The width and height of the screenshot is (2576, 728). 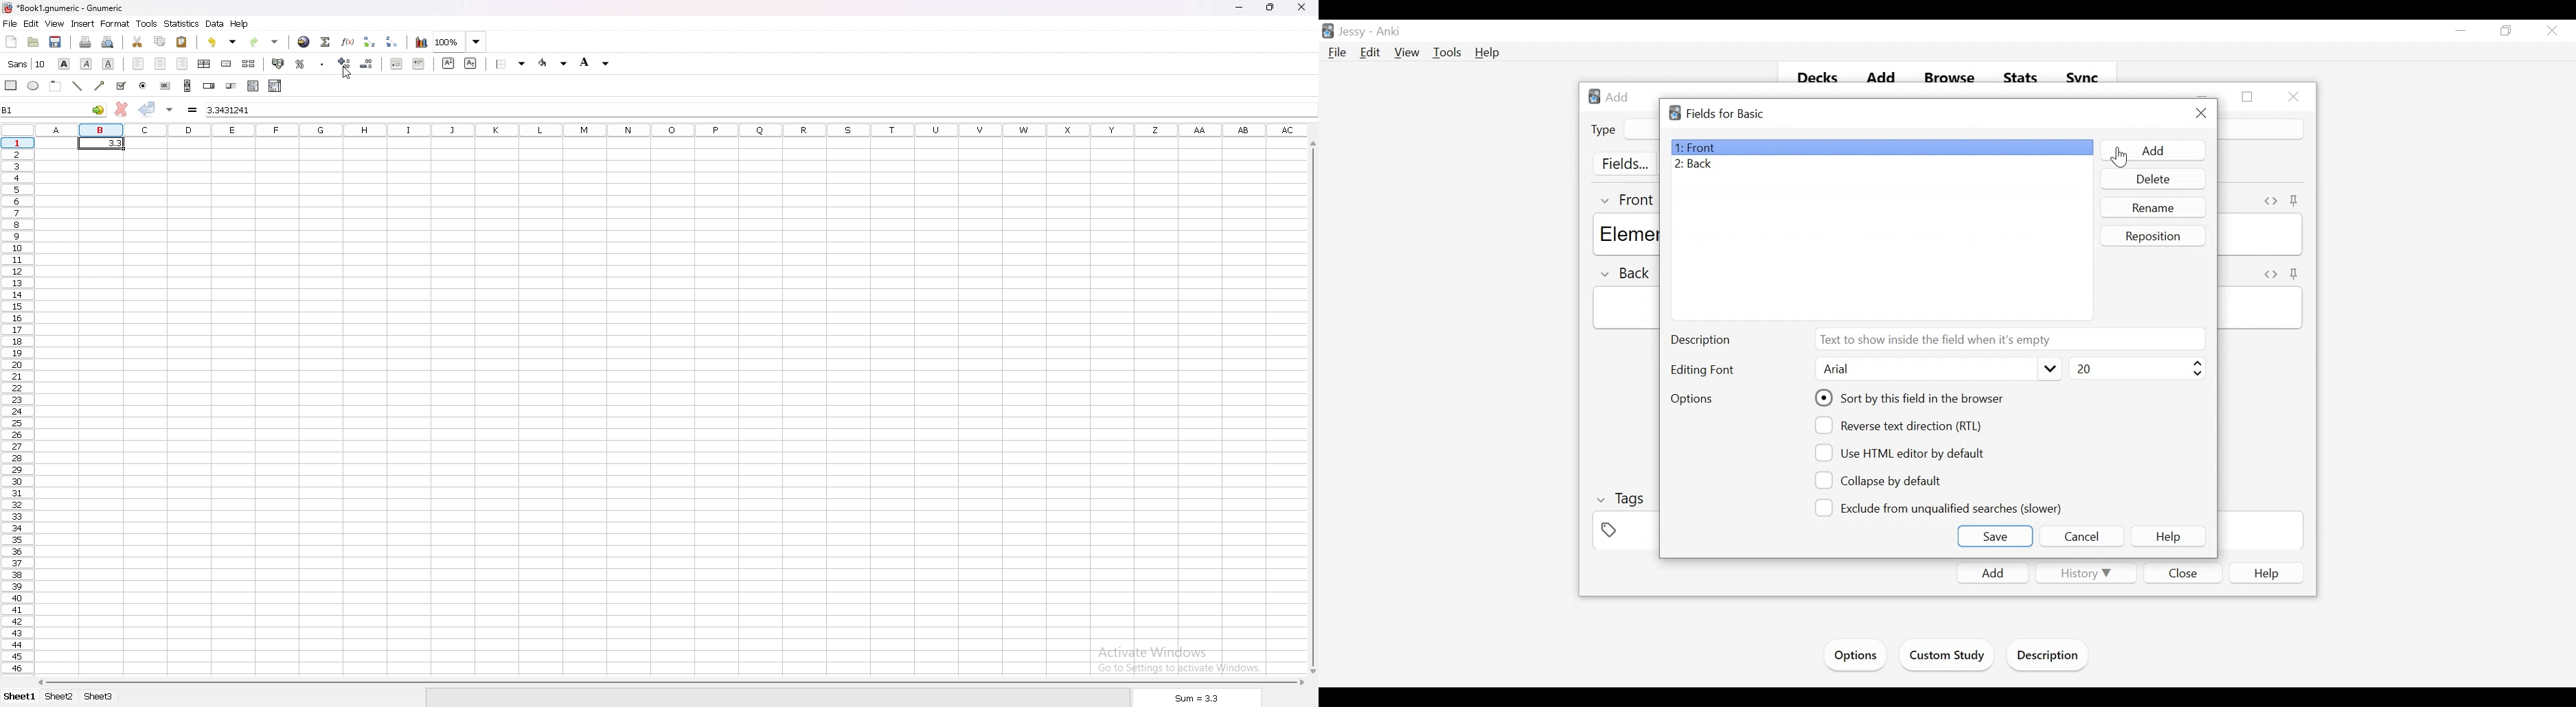 What do you see at coordinates (1408, 53) in the screenshot?
I see `View` at bounding box center [1408, 53].